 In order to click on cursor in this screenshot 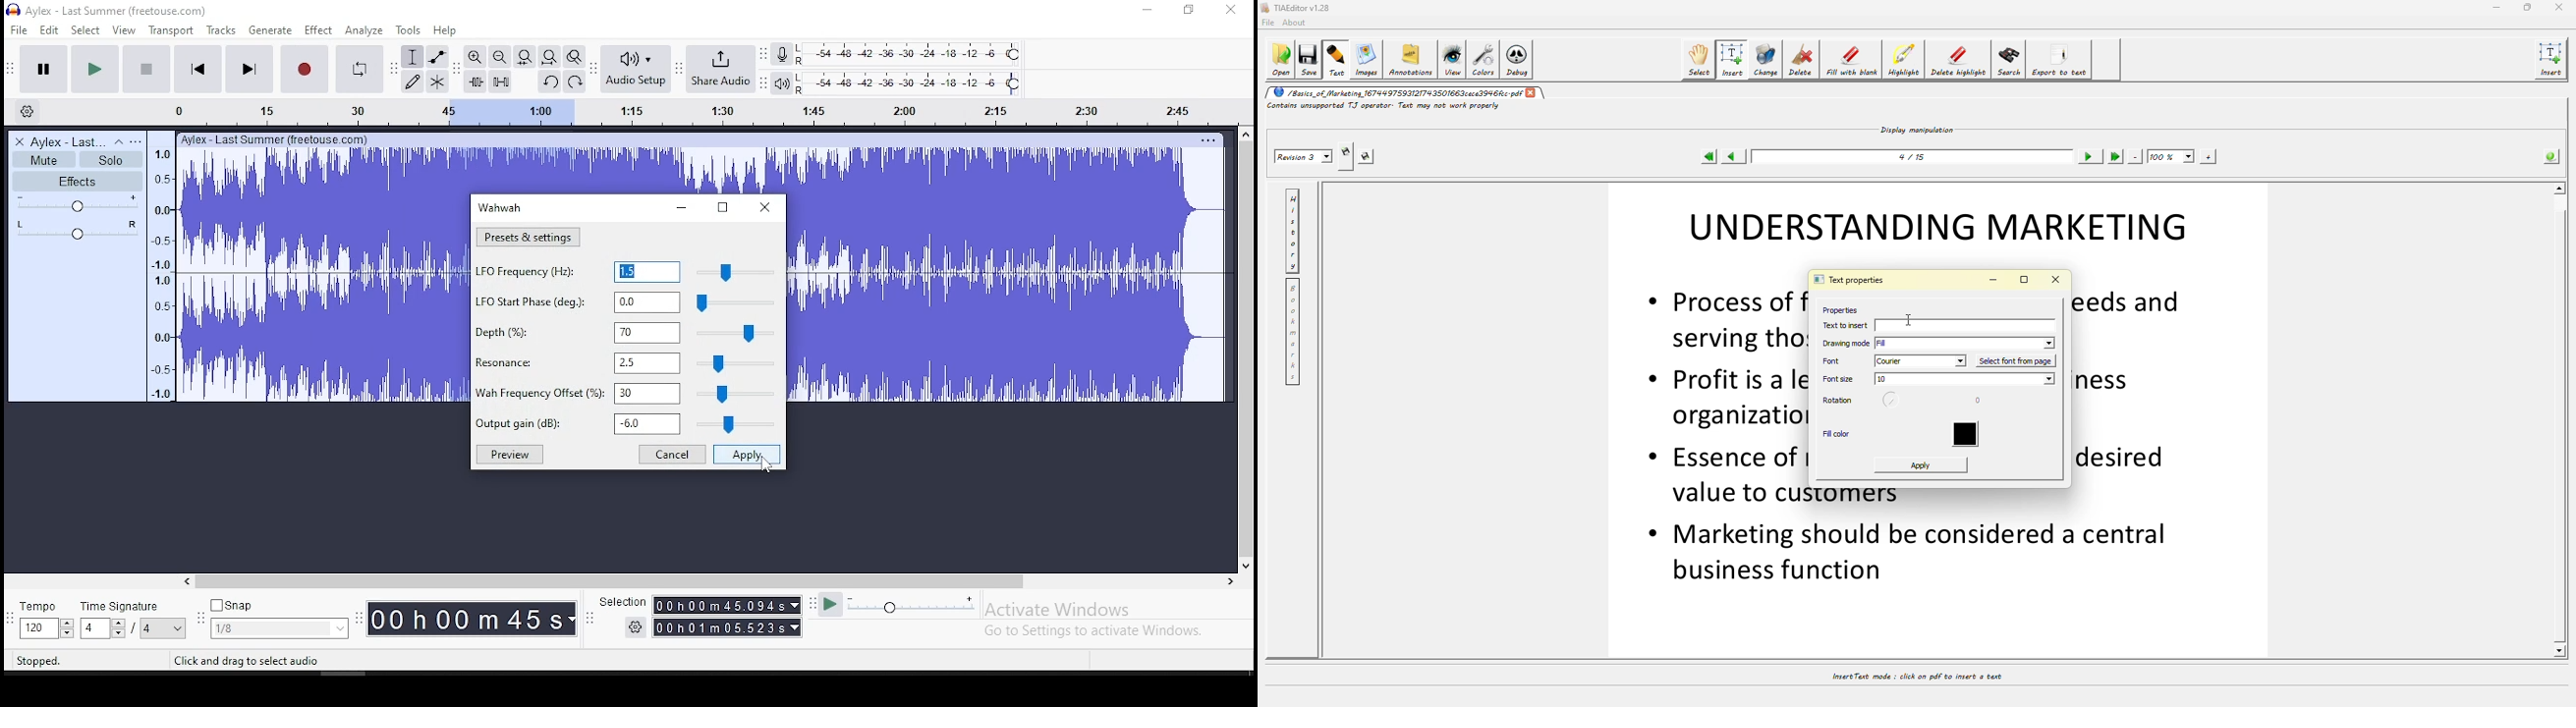, I will do `click(769, 465)`.